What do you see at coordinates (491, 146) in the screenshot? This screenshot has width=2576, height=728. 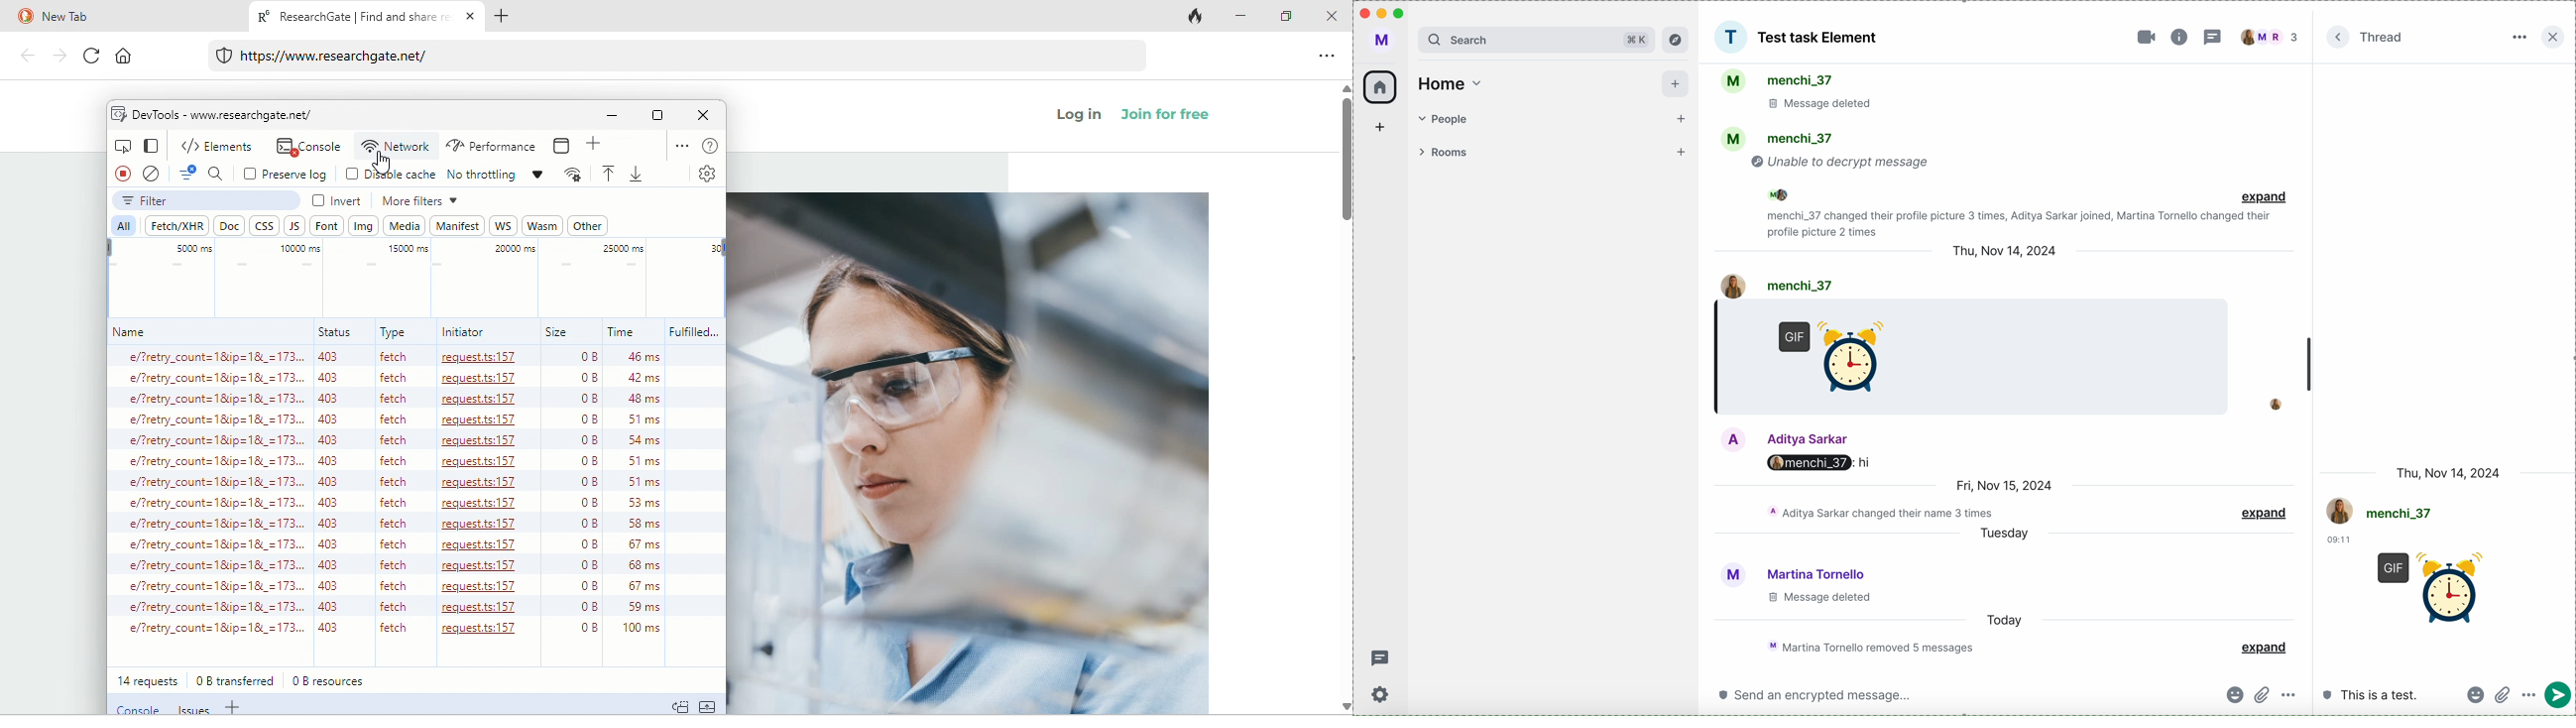 I see `performance` at bounding box center [491, 146].